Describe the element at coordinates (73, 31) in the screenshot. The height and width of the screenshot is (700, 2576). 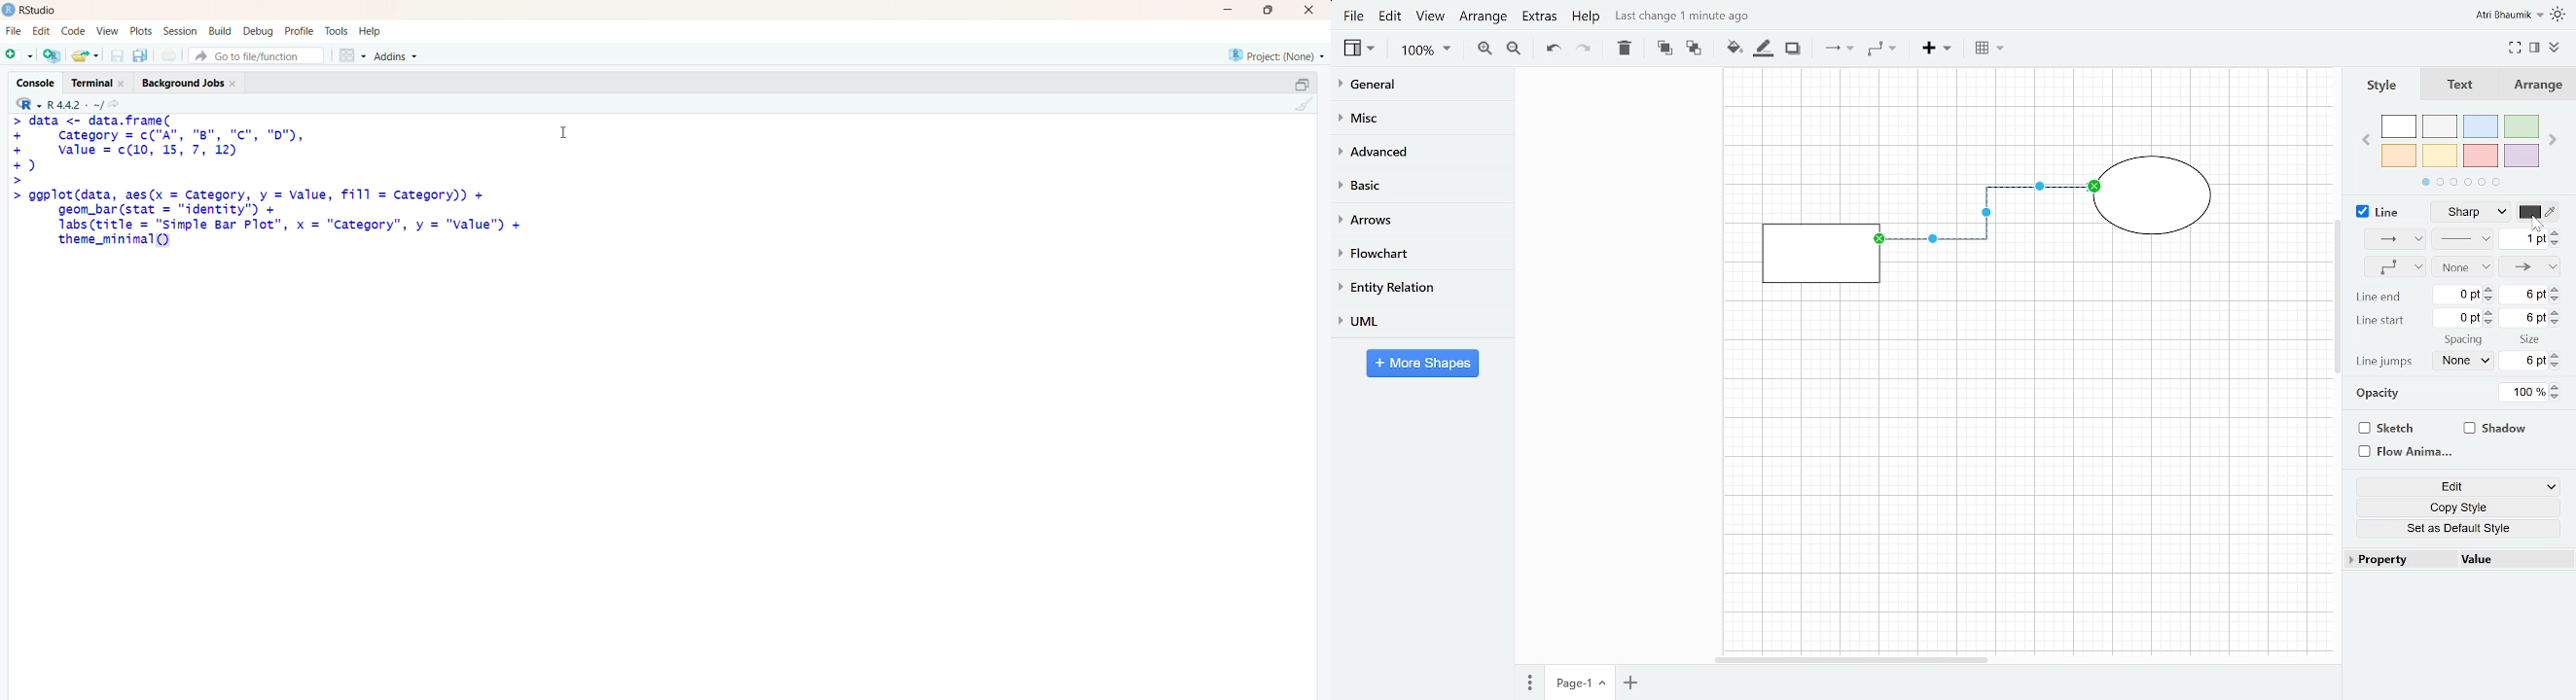
I see `code` at that location.